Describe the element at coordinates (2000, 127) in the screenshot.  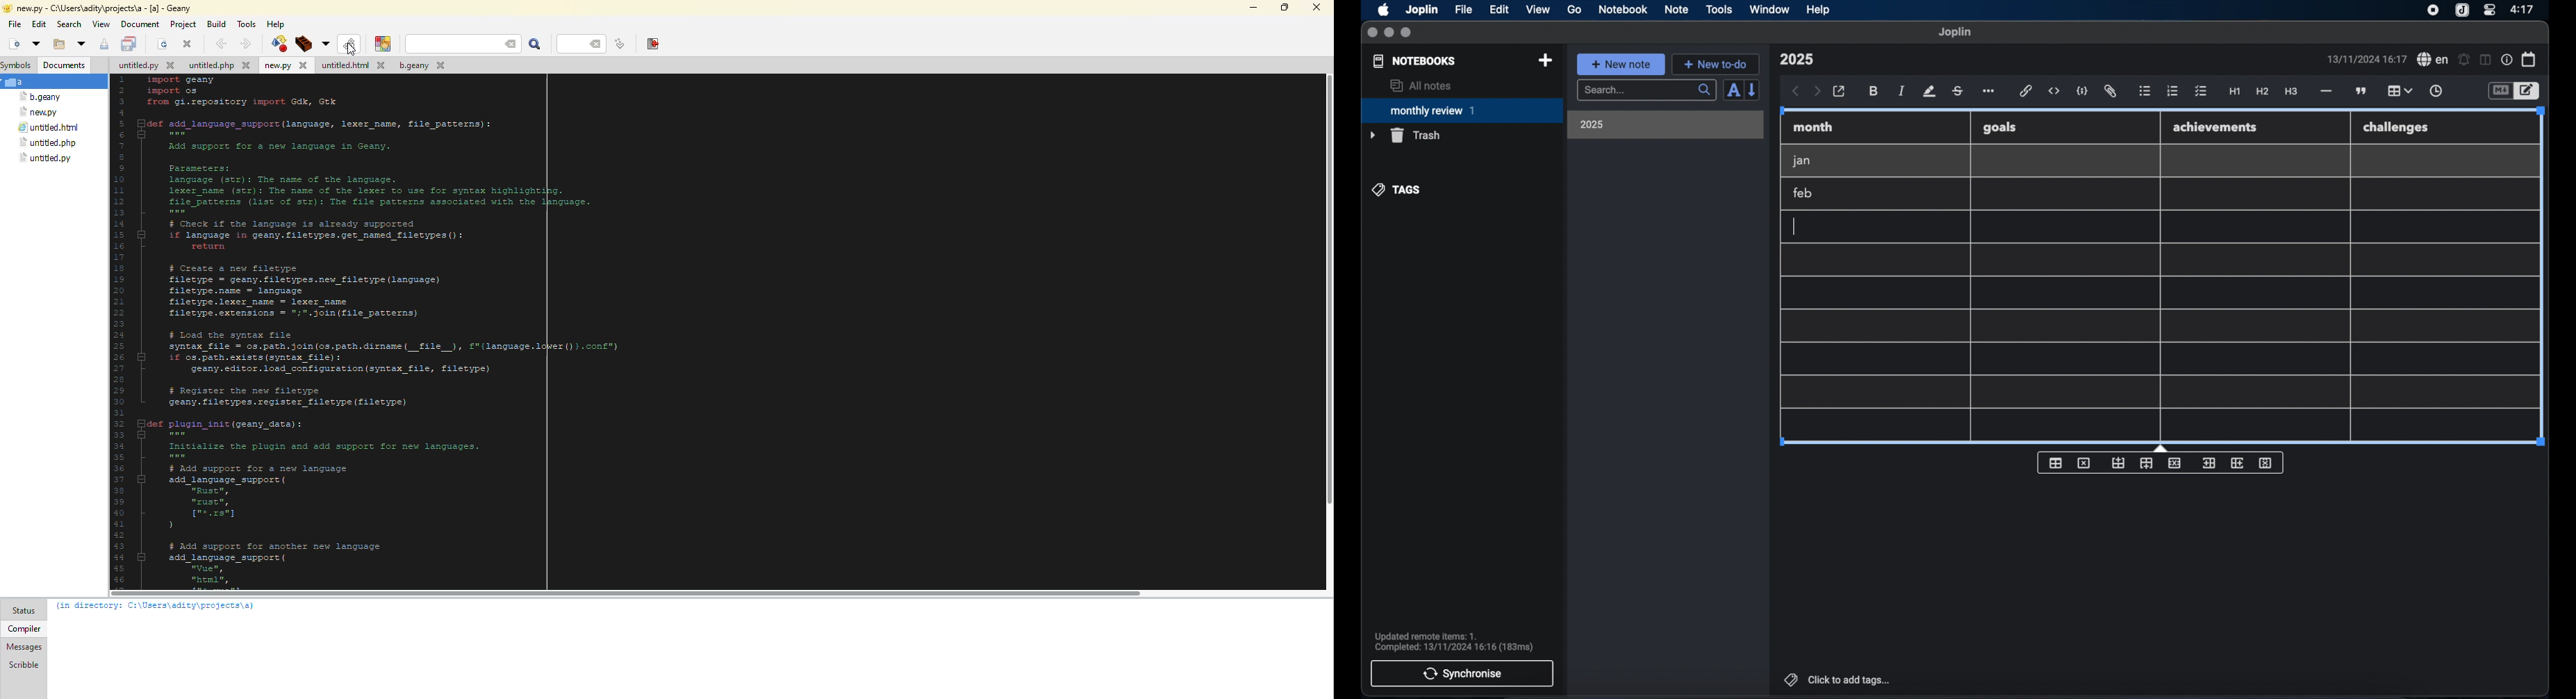
I see `goals` at that location.